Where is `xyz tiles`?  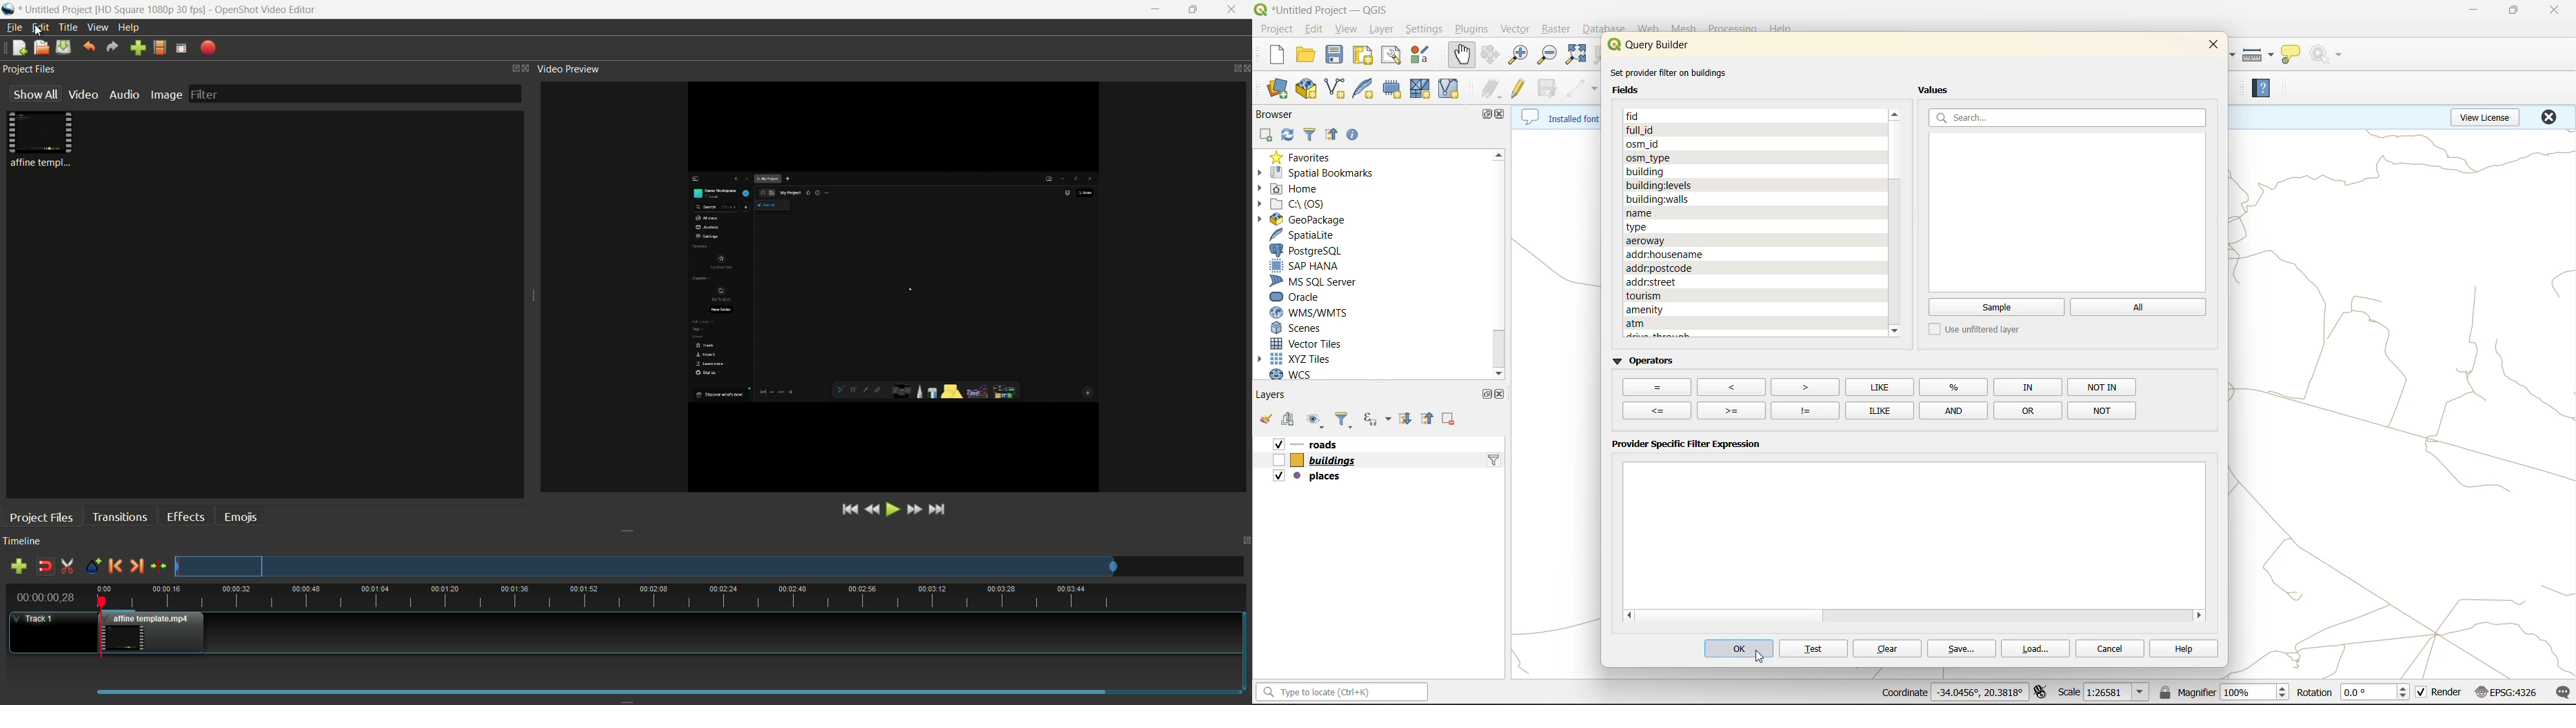
xyz tiles is located at coordinates (1297, 360).